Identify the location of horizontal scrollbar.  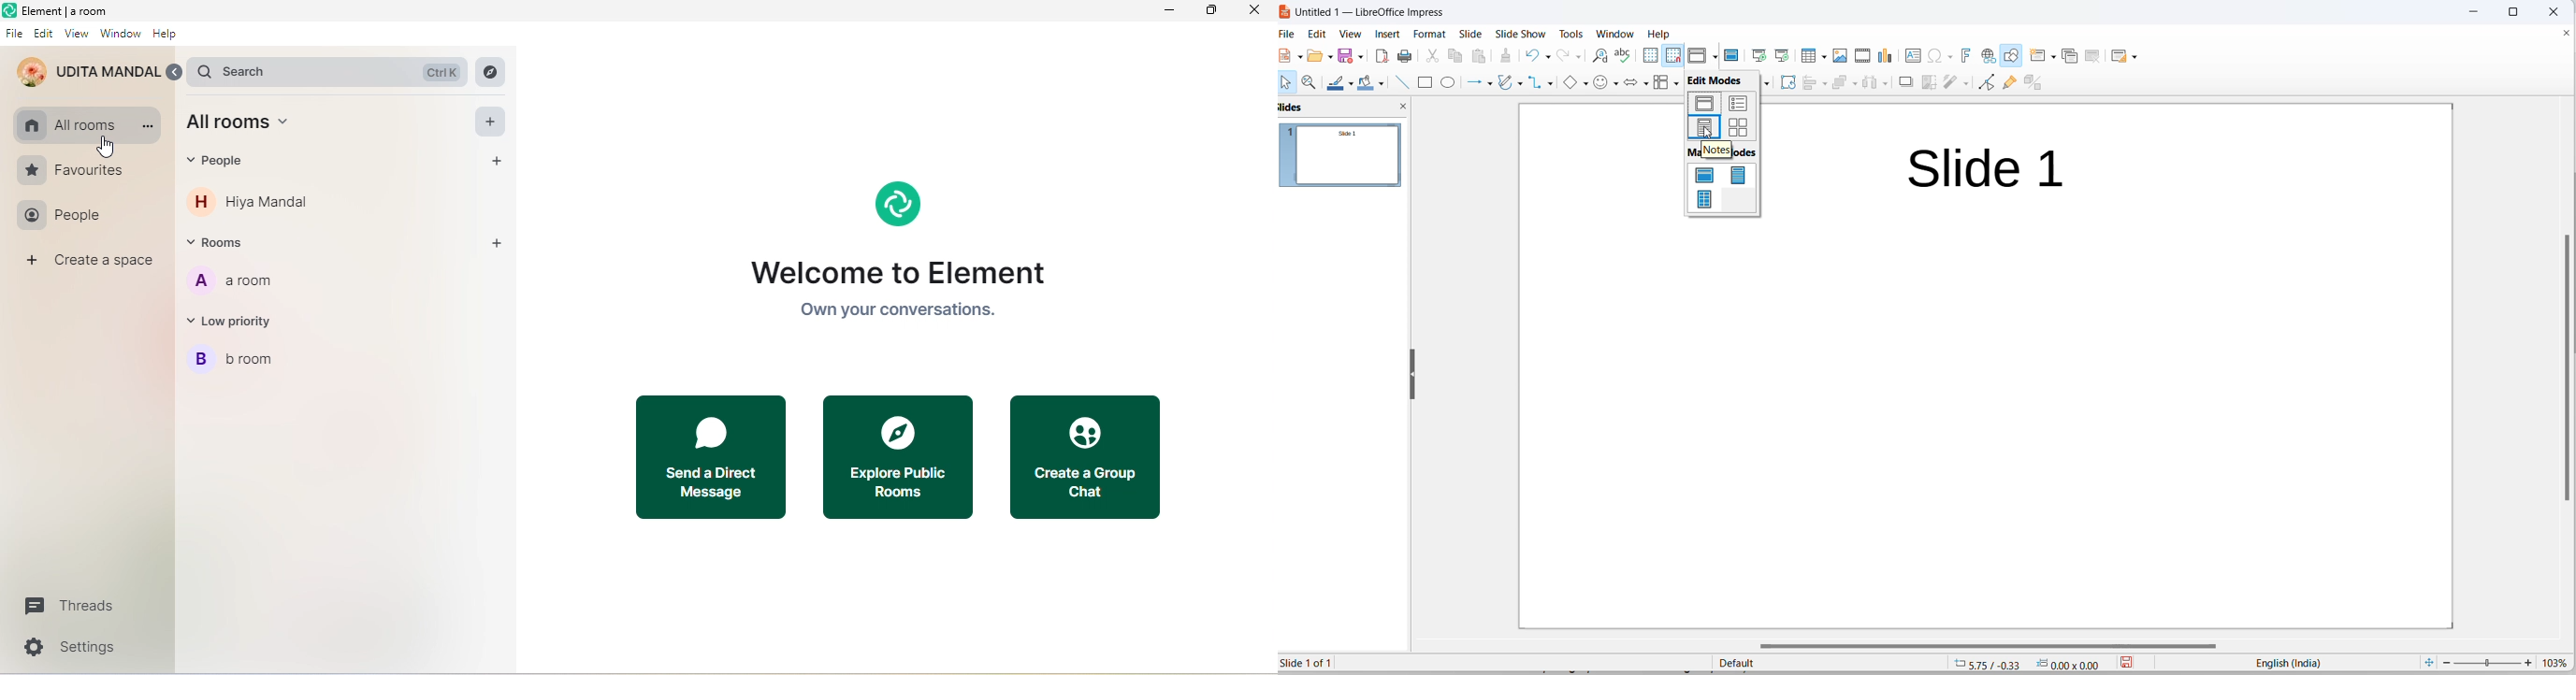
(1998, 648).